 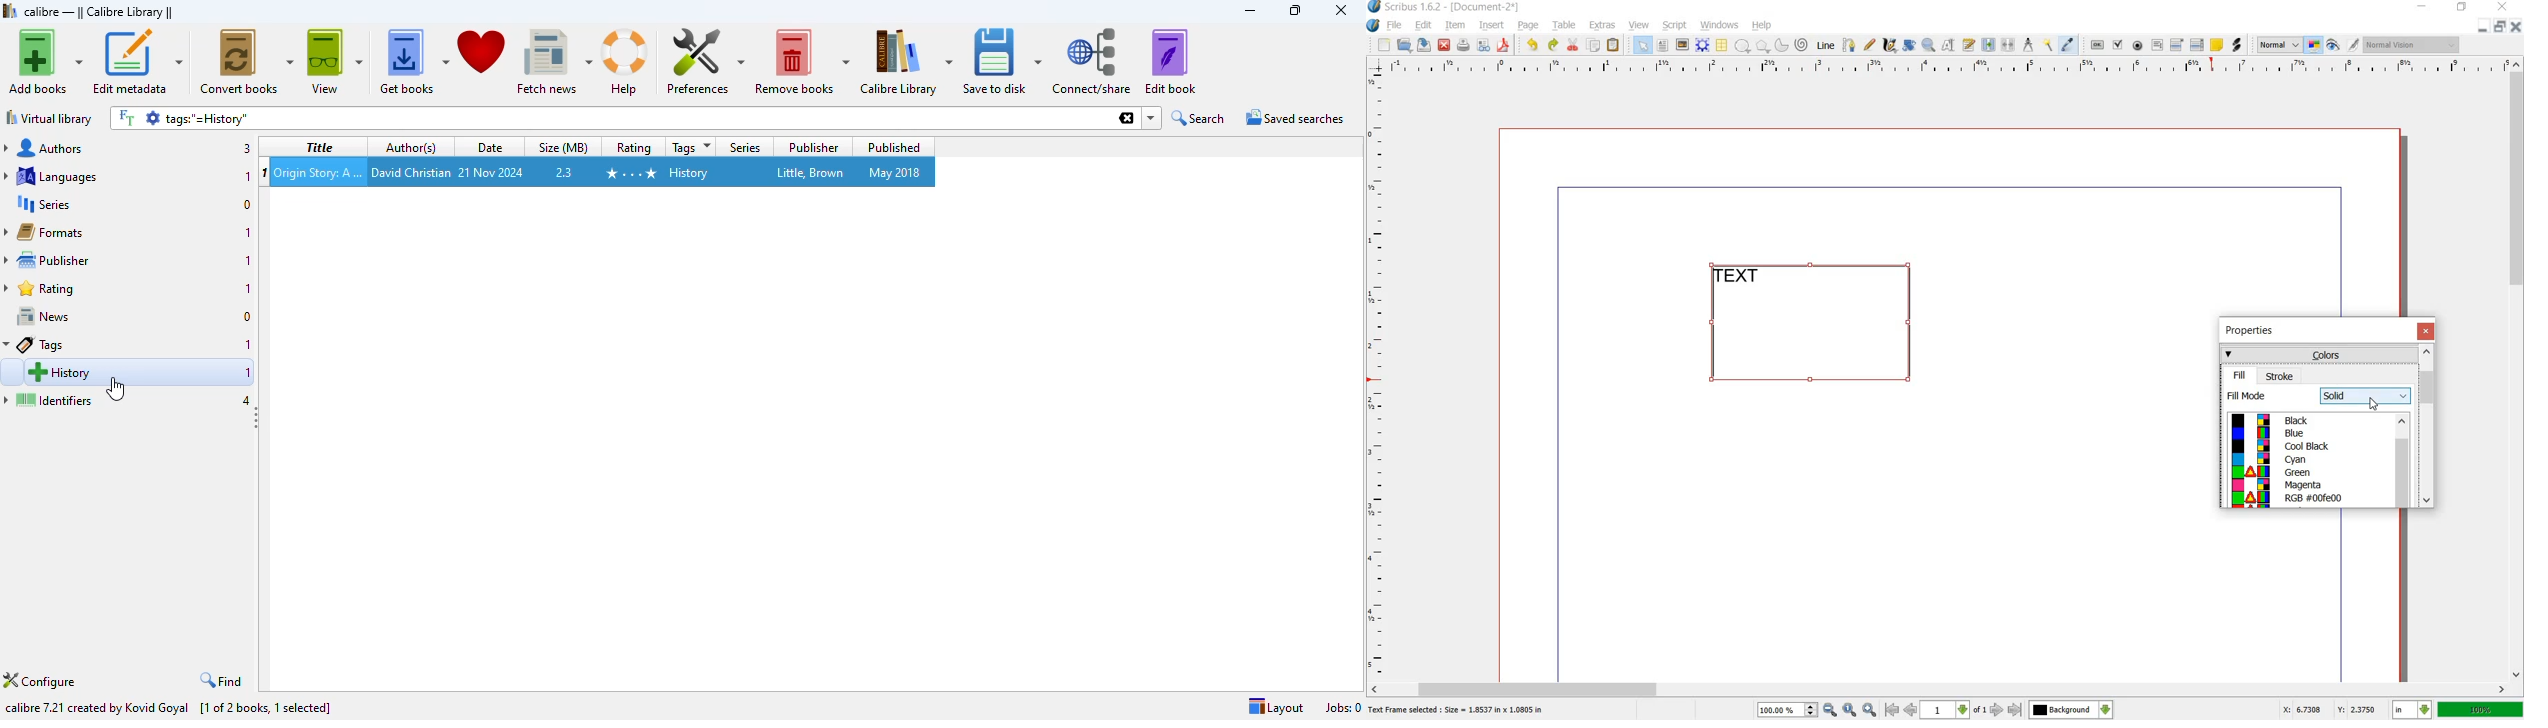 I want to click on series, so click(x=745, y=147).